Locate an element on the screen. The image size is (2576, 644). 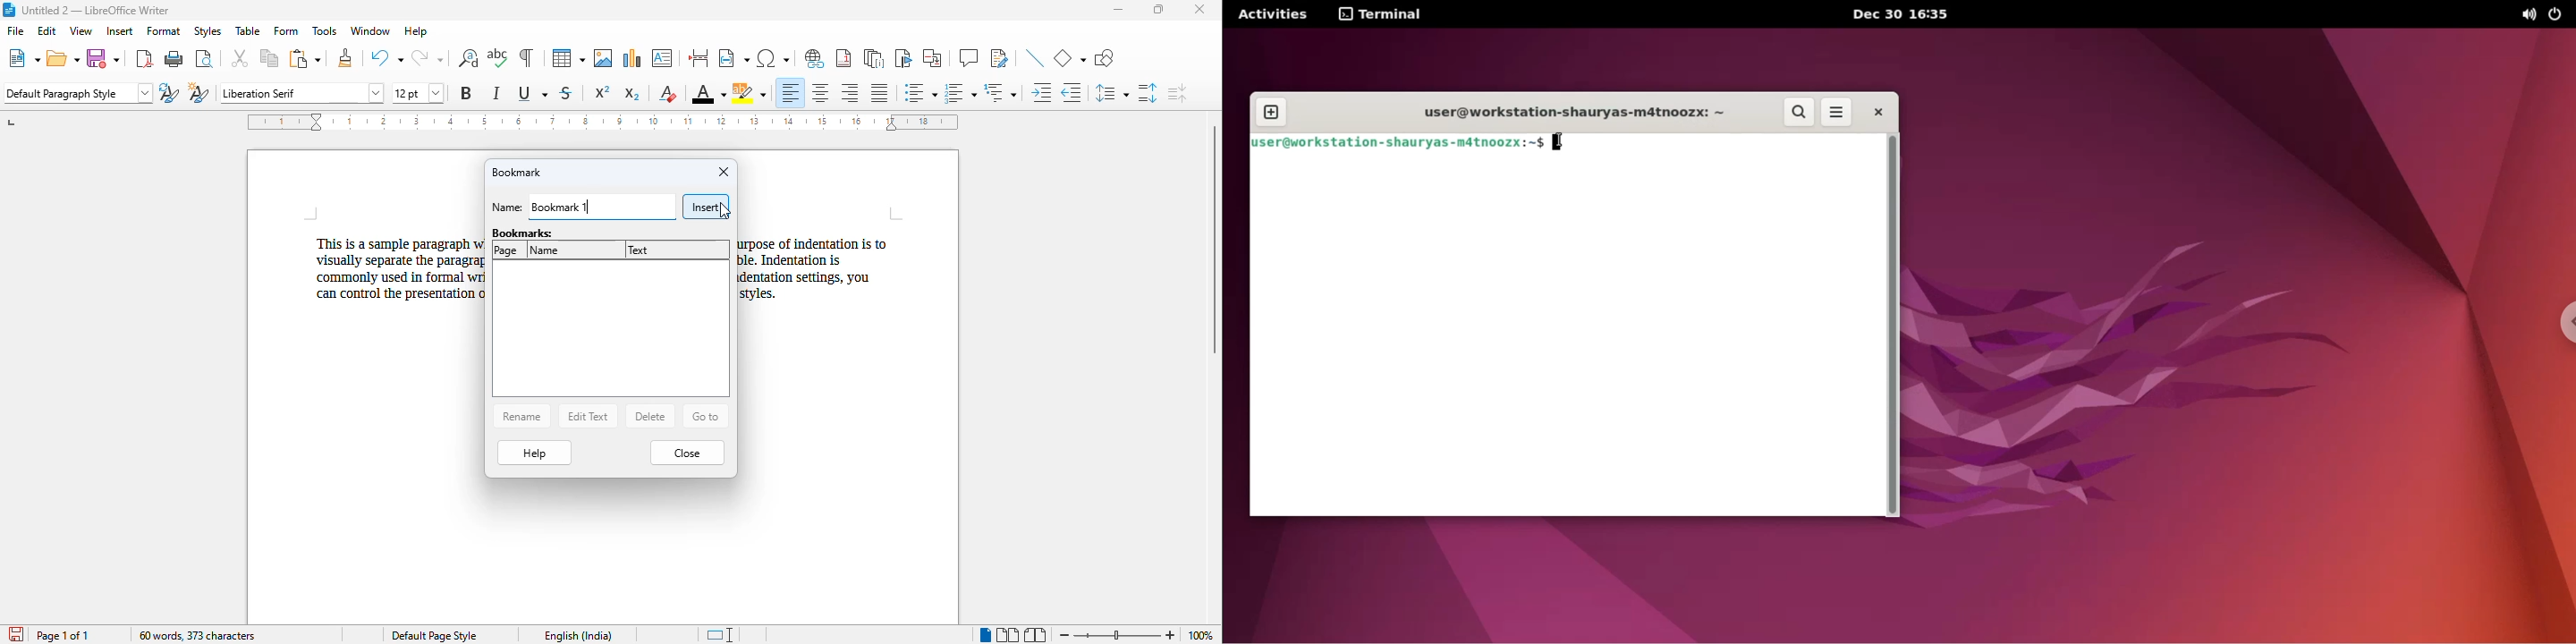
find and replace is located at coordinates (468, 58).